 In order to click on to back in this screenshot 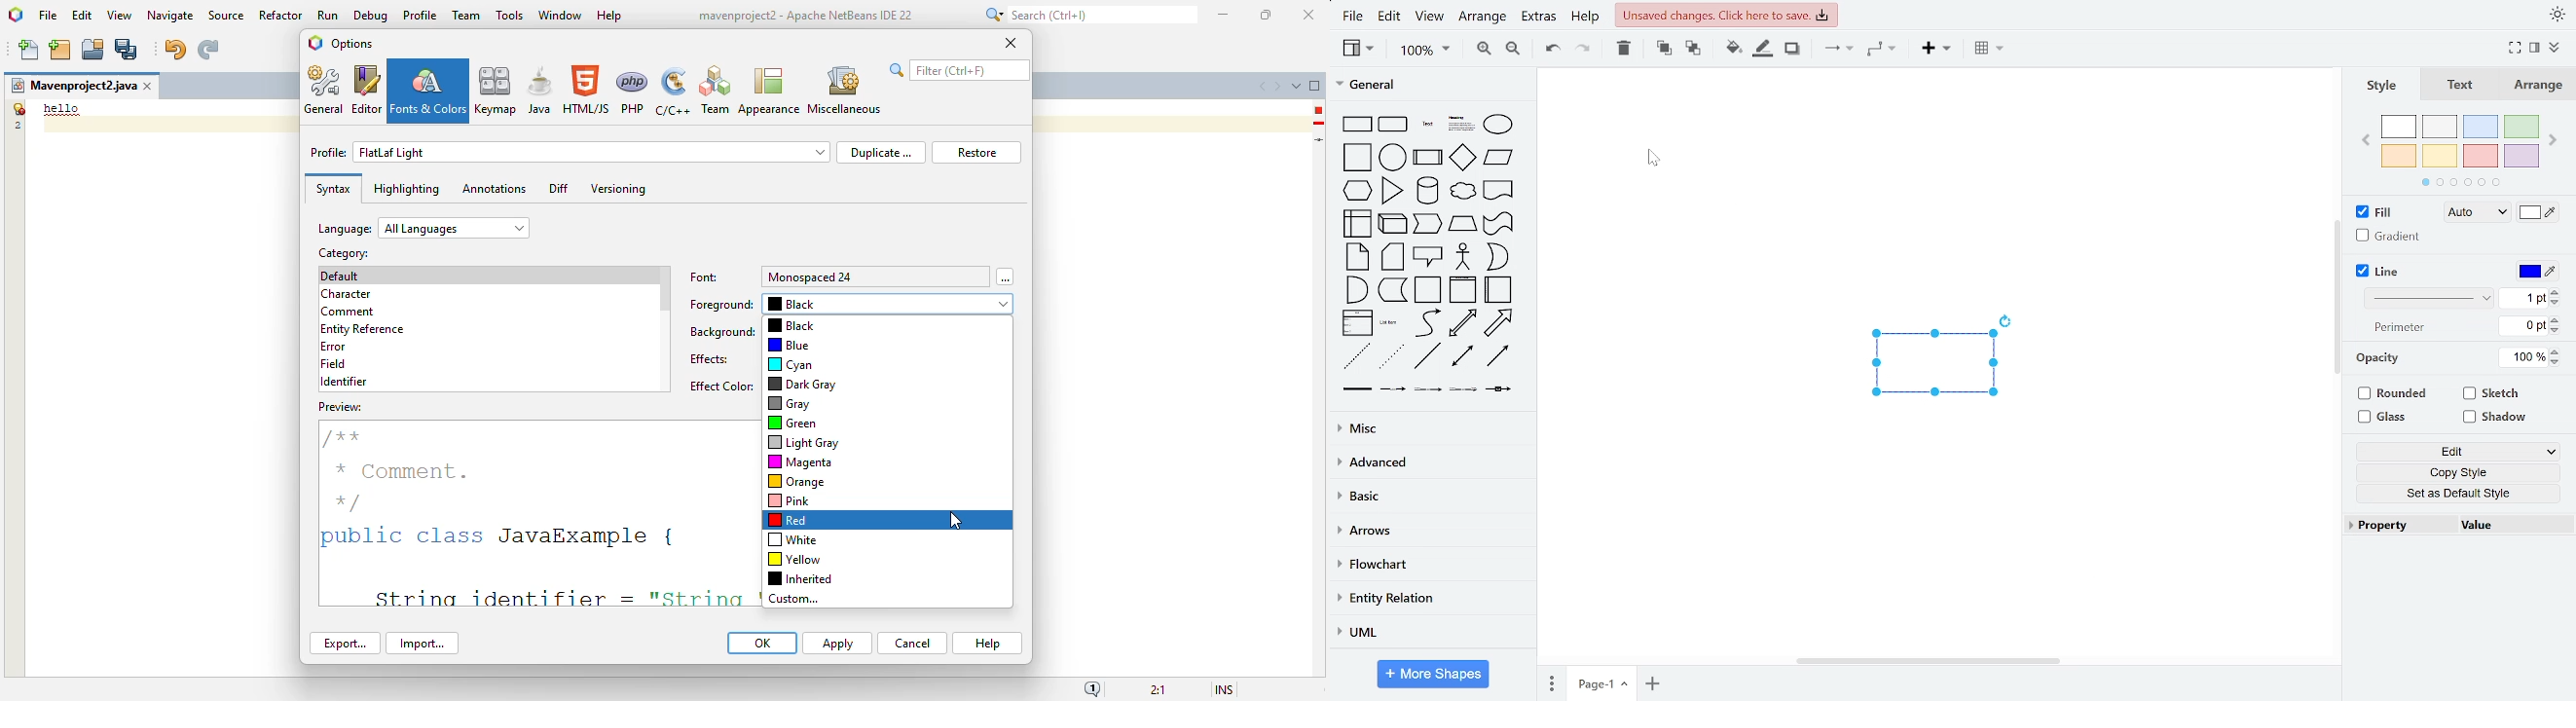, I will do `click(1692, 50)`.